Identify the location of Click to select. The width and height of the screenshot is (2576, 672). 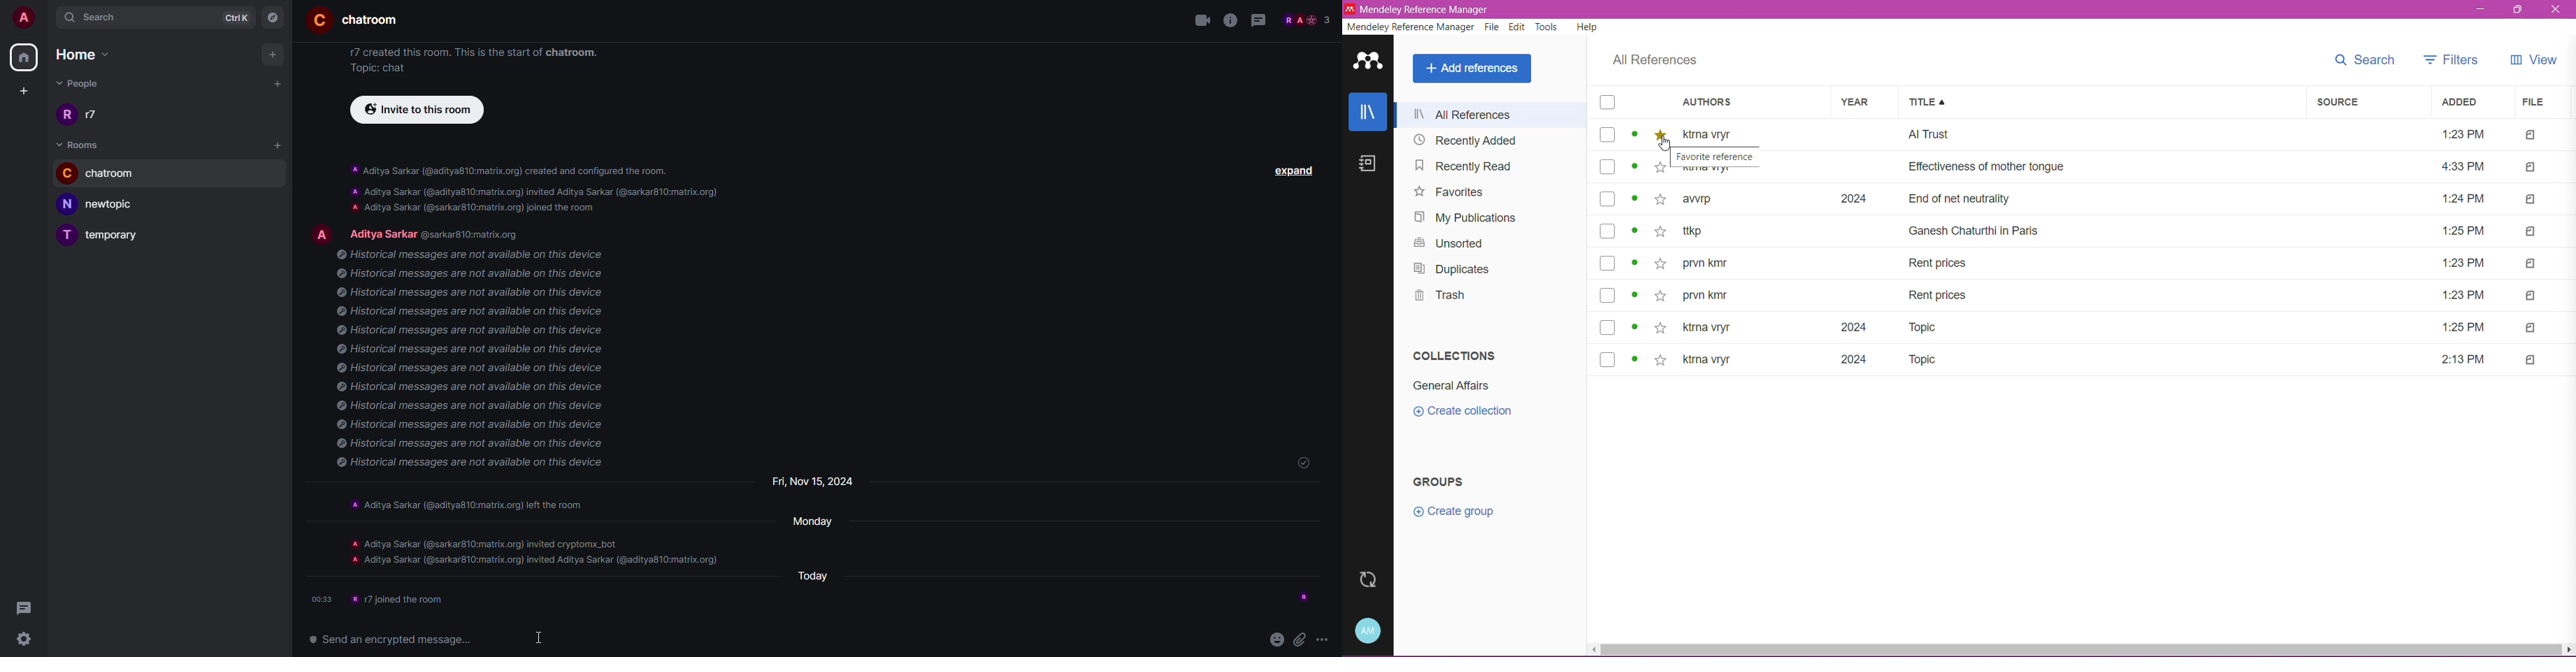
(1608, 327).